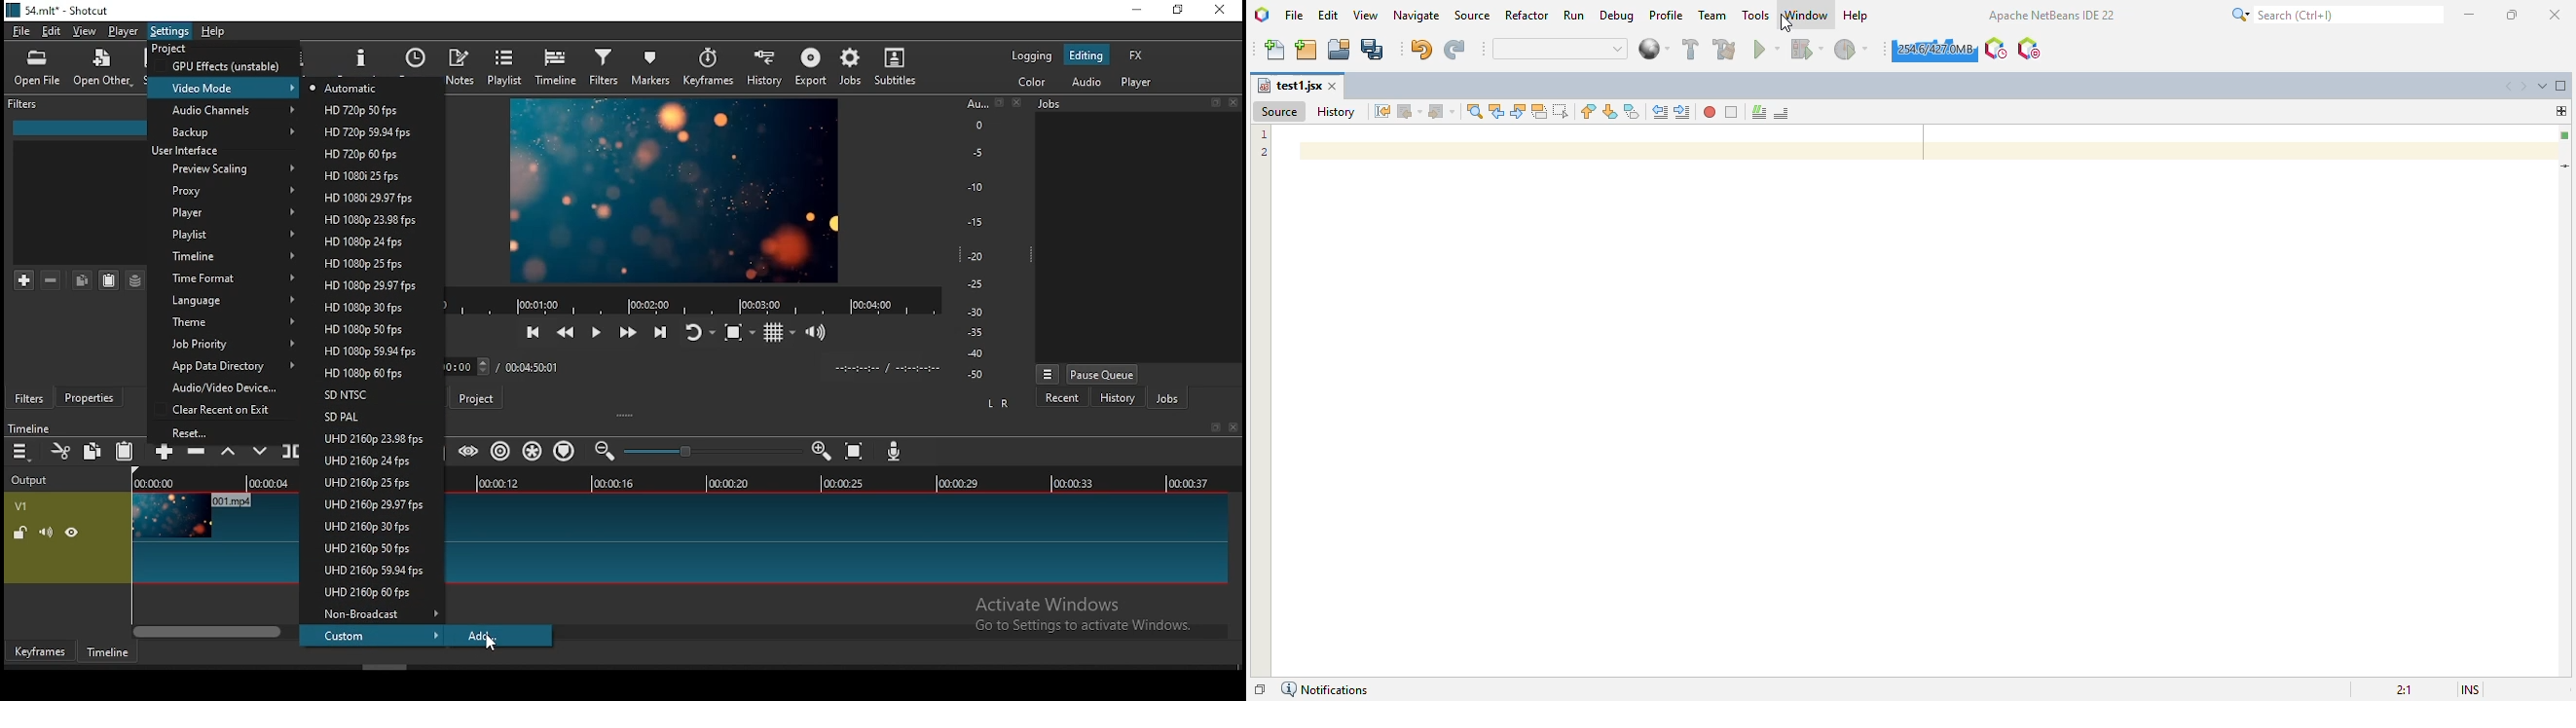 The image size is (2576, 728). What do you see at coordinates (291, 453) in the screenshot?
I see `split at playhead` at bounding box center [291, 453].